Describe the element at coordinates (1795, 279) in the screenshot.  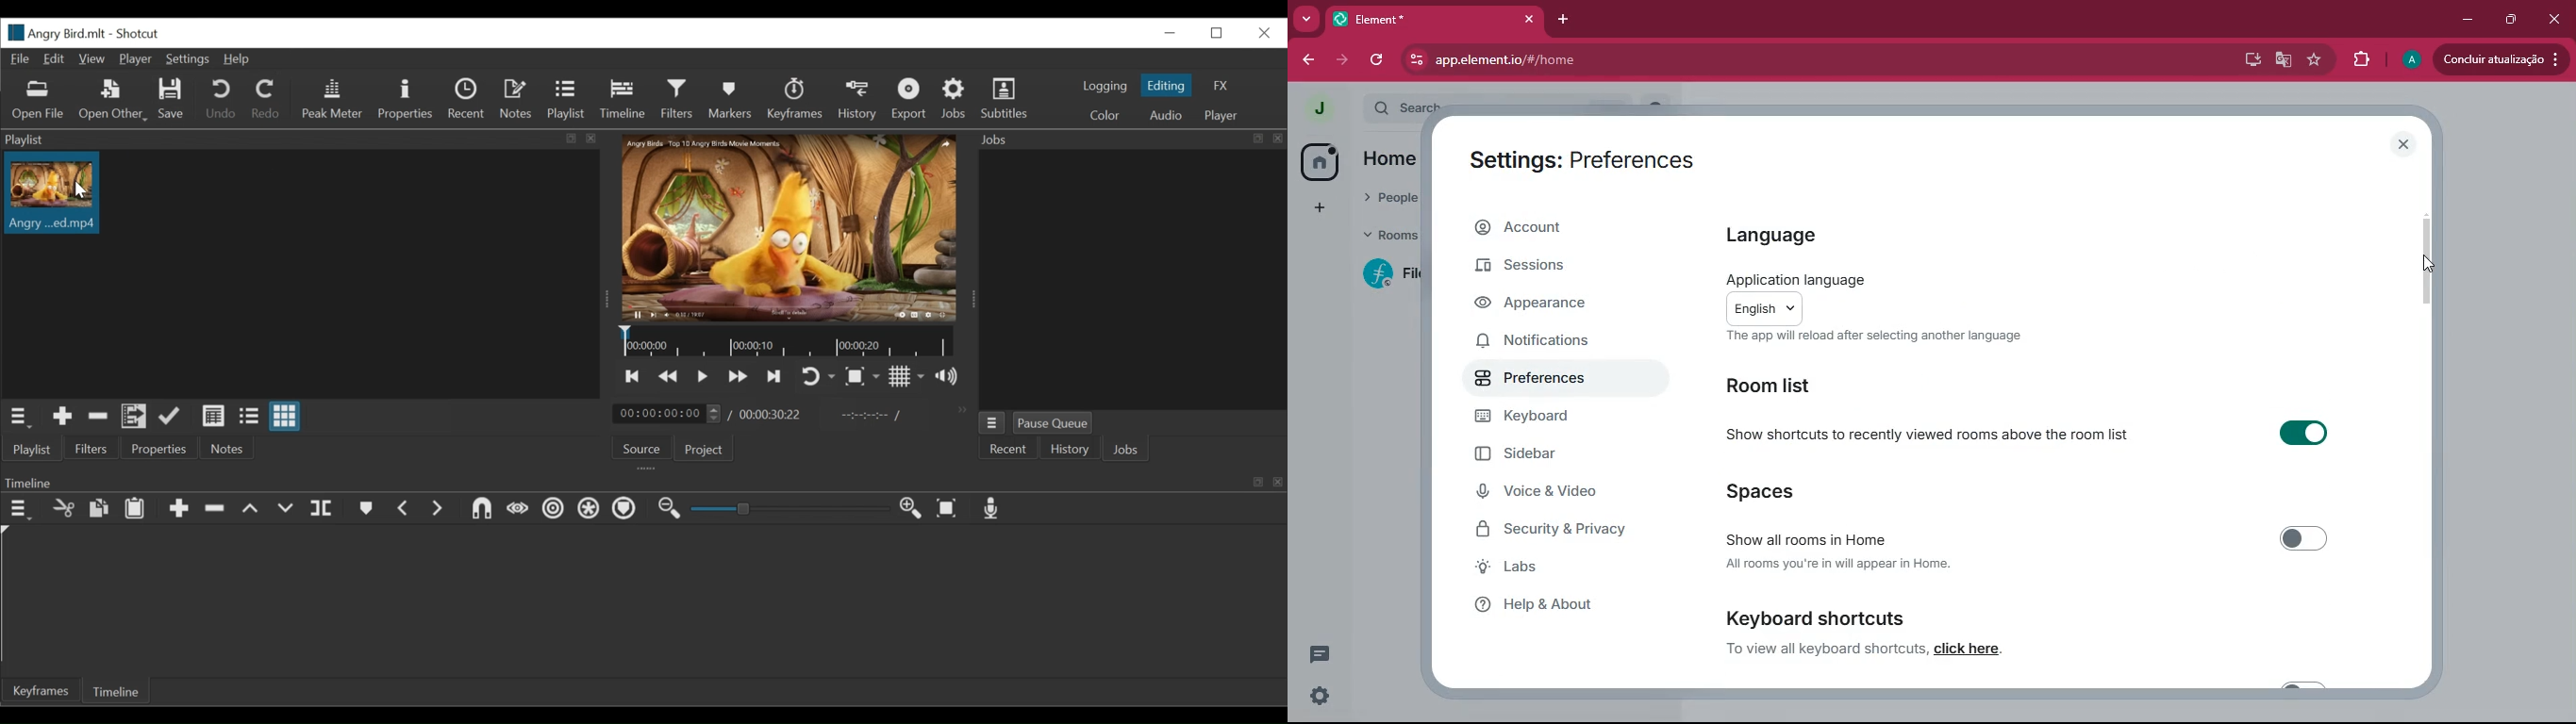
I see `application language` at that location.